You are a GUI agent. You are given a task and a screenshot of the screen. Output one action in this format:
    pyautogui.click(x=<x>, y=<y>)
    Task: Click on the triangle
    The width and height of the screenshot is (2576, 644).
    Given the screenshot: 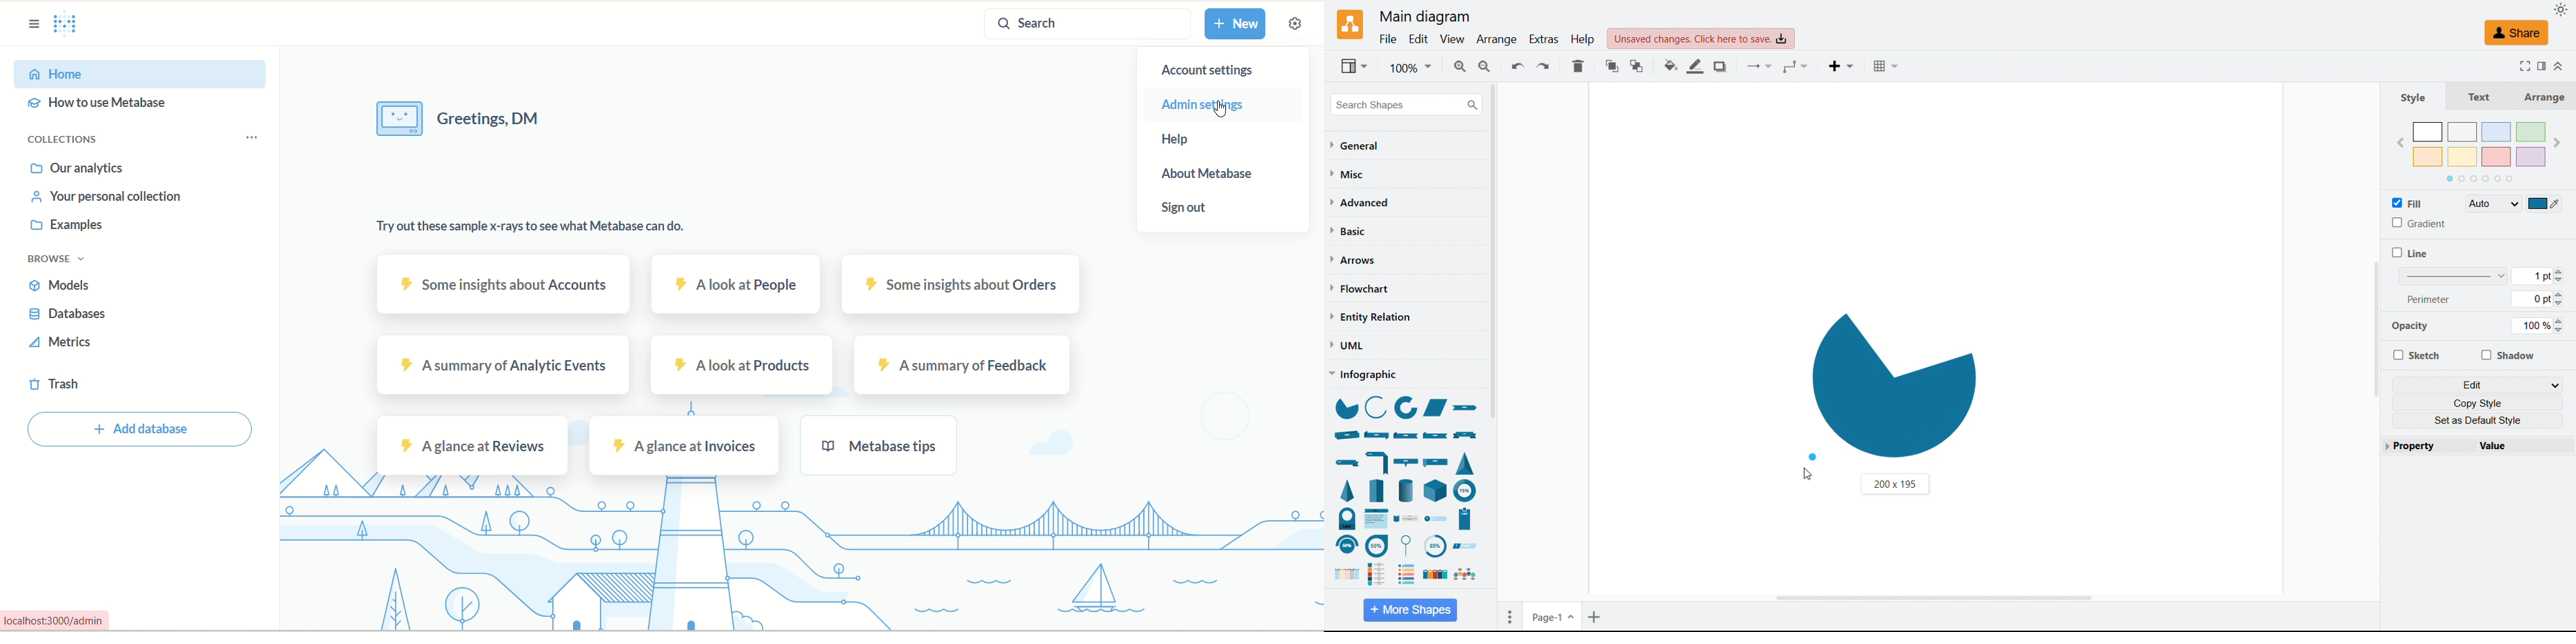 What is the action you would take?
    pyautogui.click(x=1465, y=462)
    